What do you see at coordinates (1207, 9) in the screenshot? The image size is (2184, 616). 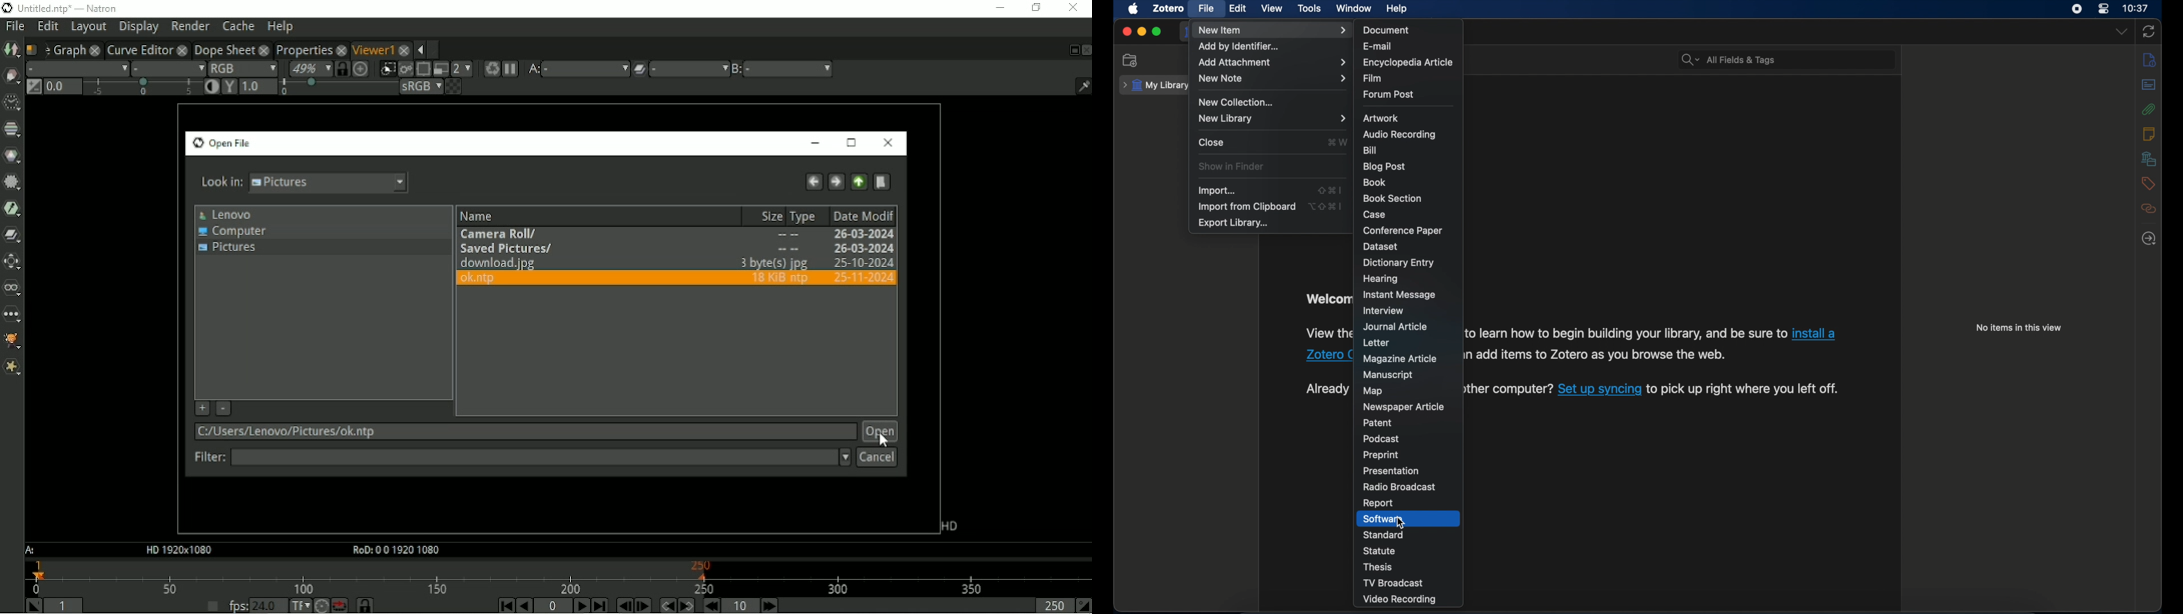 I see `file` at bounding box center [1207, 9].